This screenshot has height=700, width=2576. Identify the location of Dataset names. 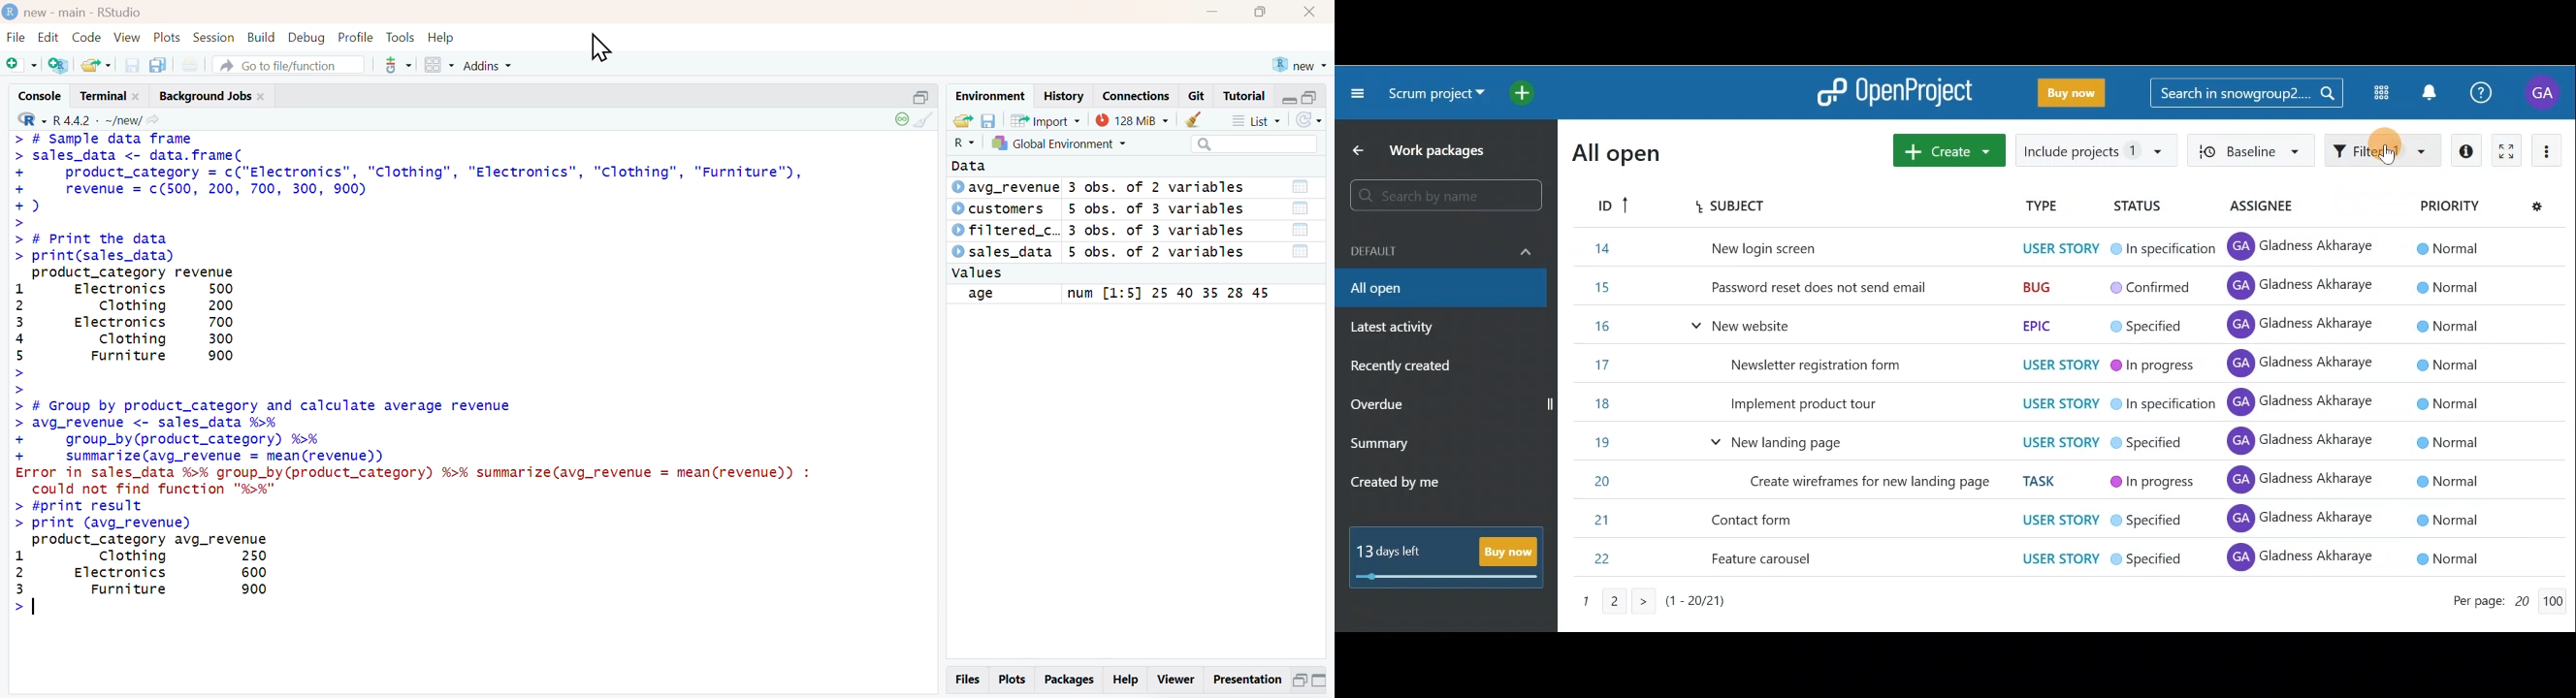
(1005, 220).